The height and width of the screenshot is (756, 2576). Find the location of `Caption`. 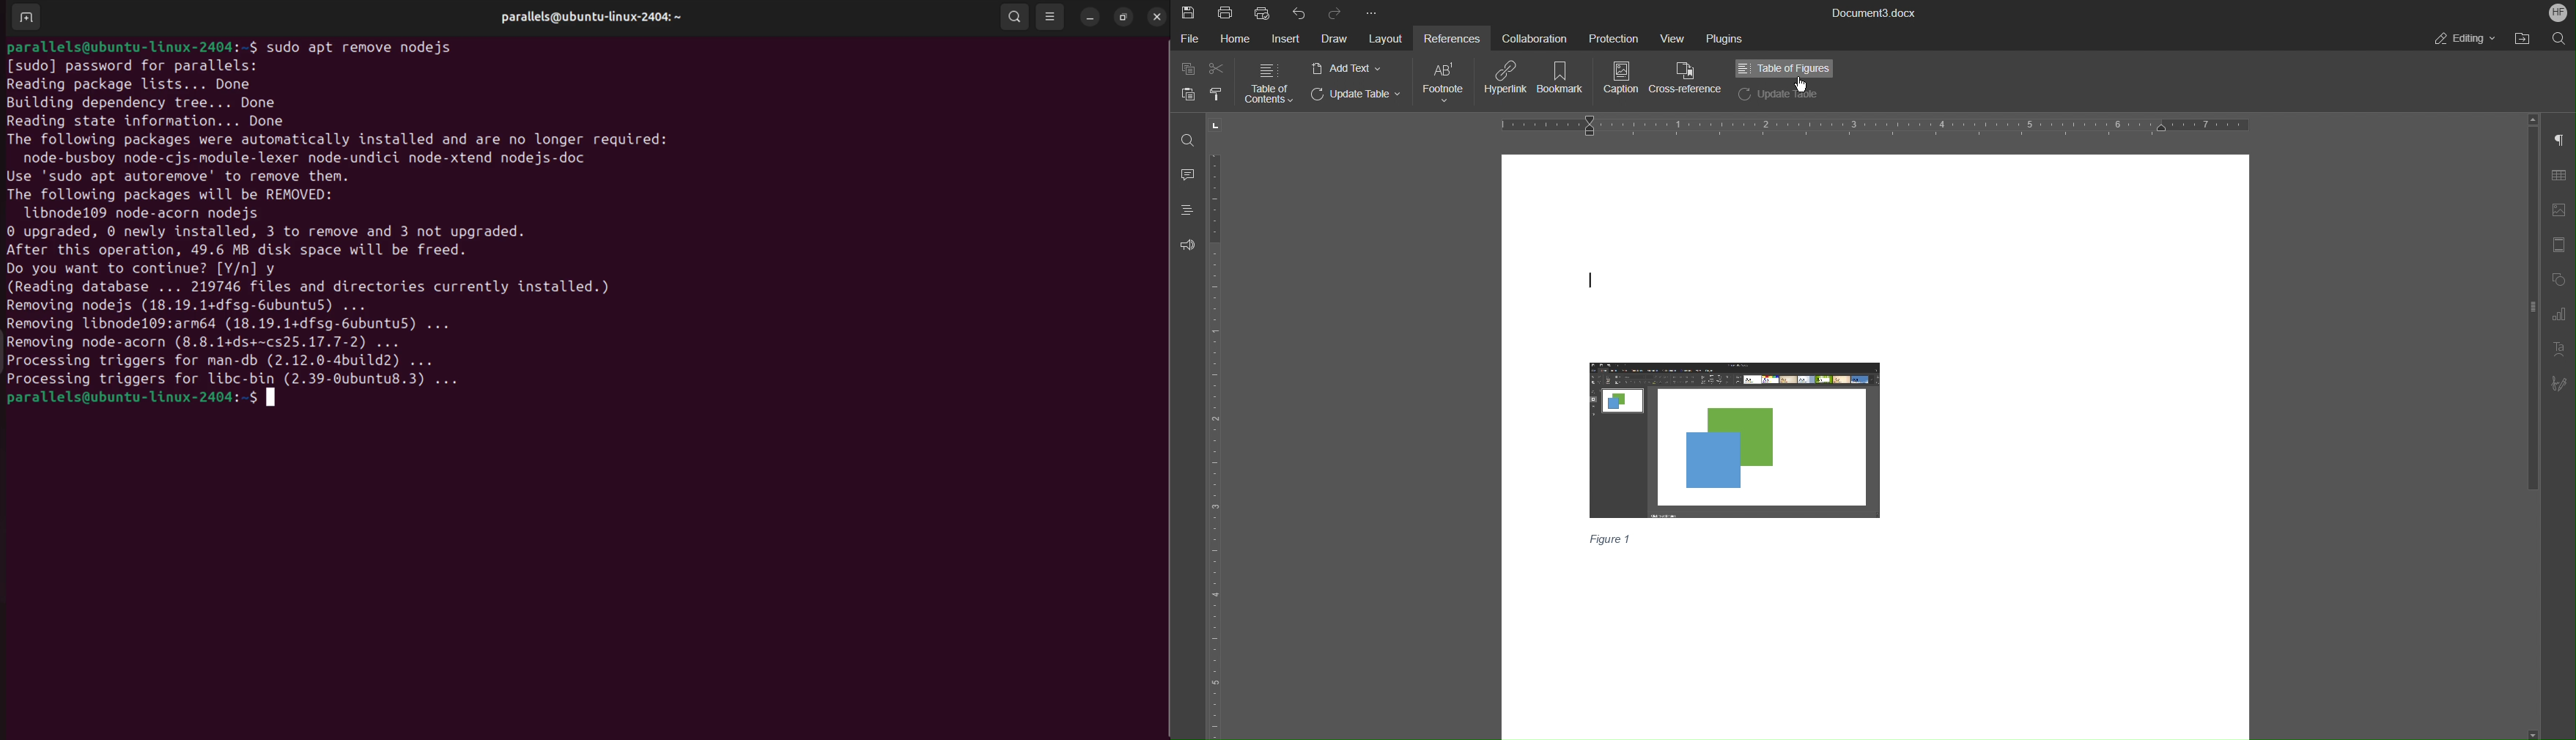

Caption is located at coordinates (1620, 79).